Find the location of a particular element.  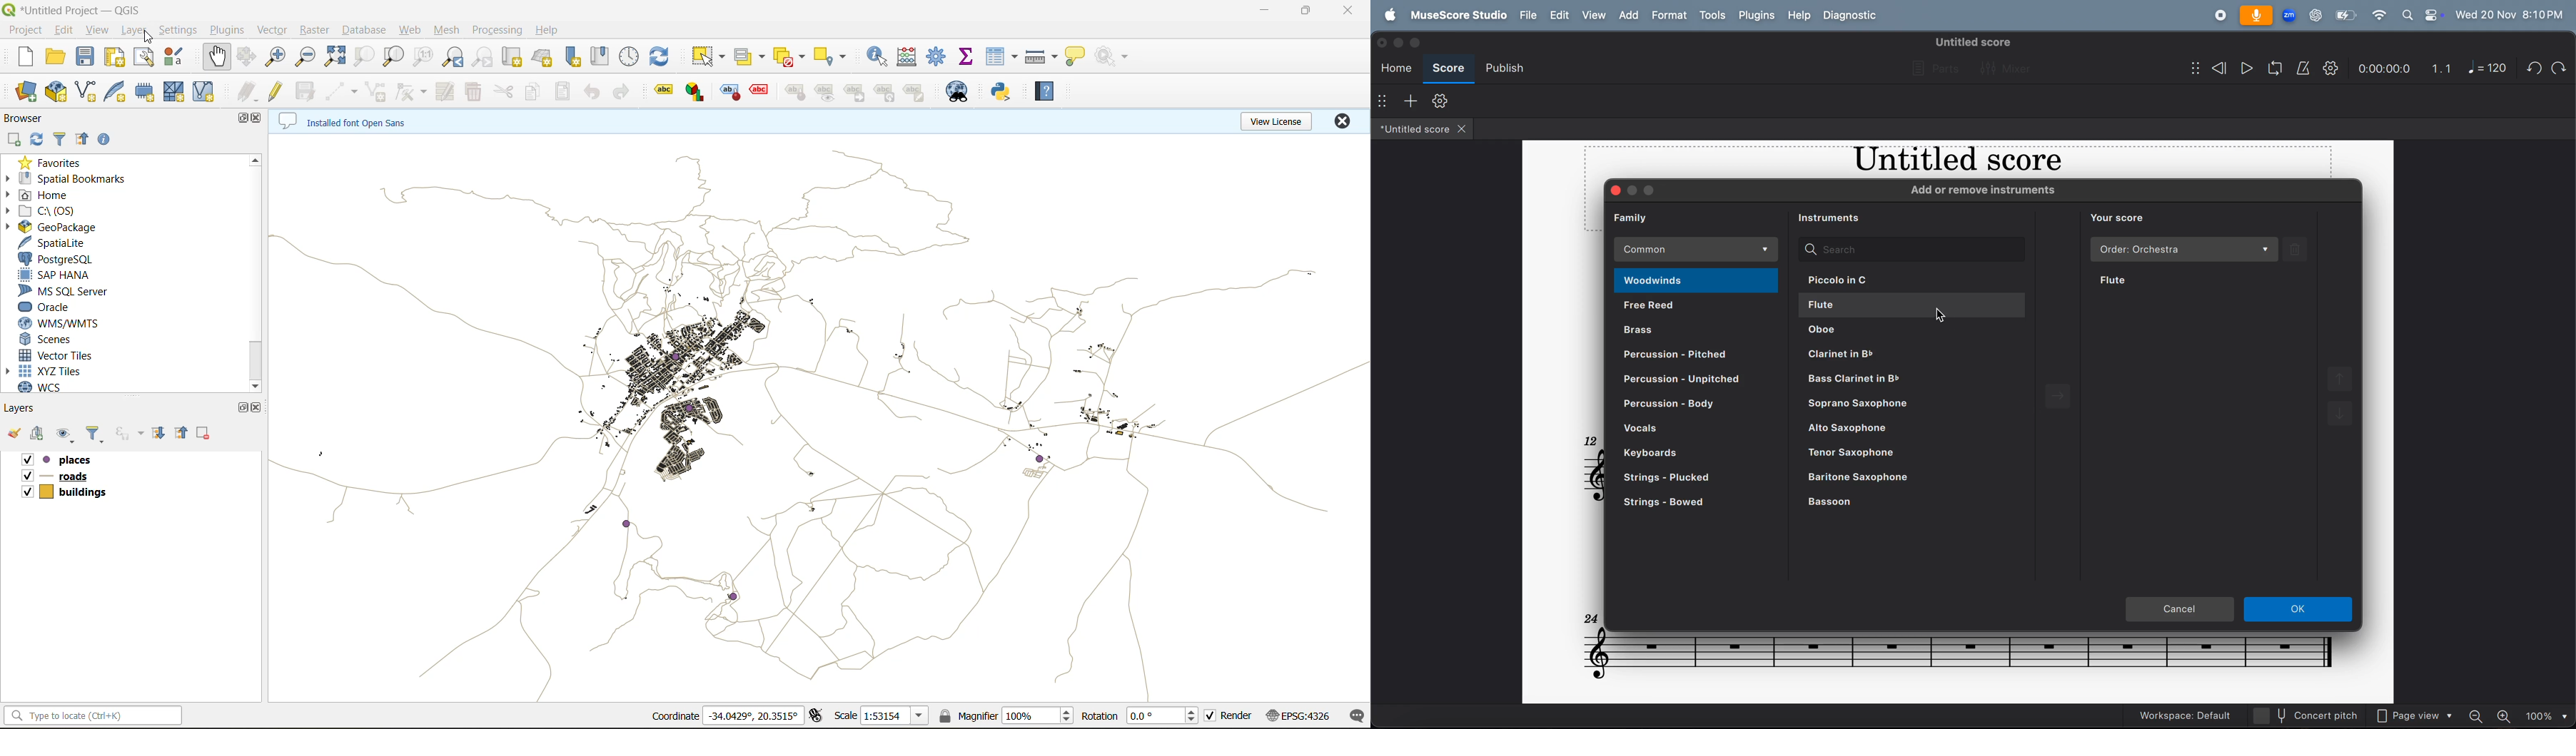

vocals is located at coordinates (1688, 430).